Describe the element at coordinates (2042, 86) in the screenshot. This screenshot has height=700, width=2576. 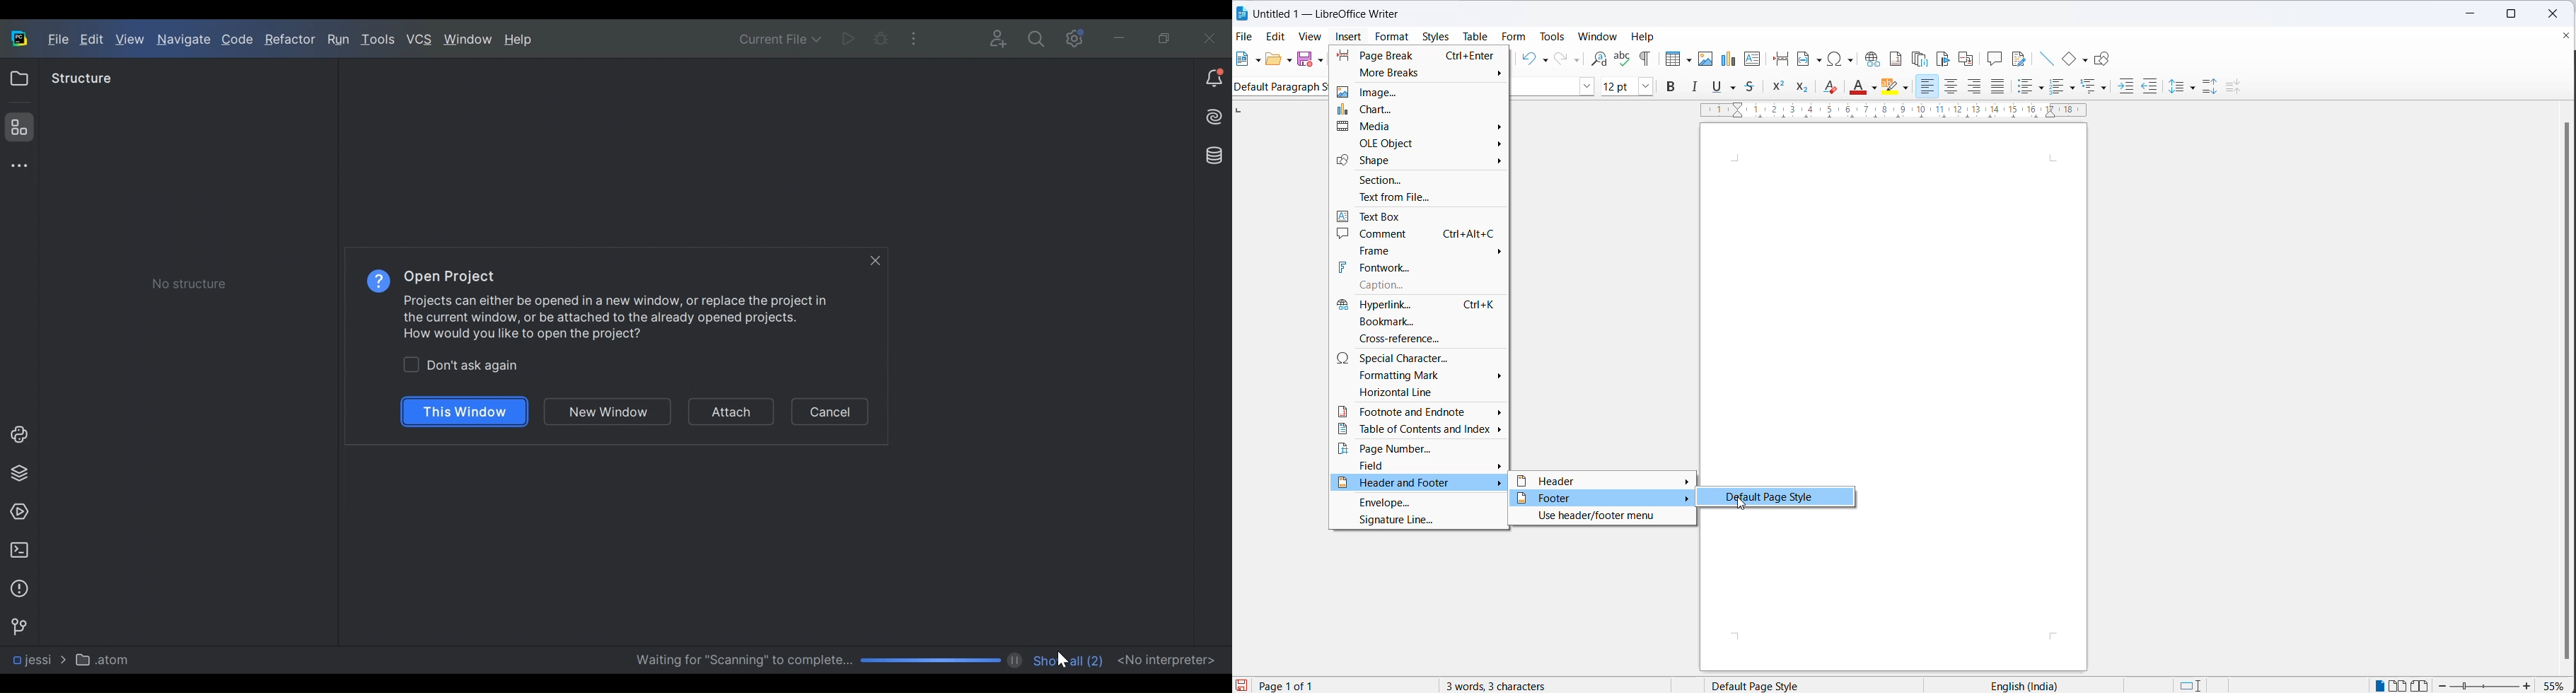
I see `toggle unordered list options` at that location.